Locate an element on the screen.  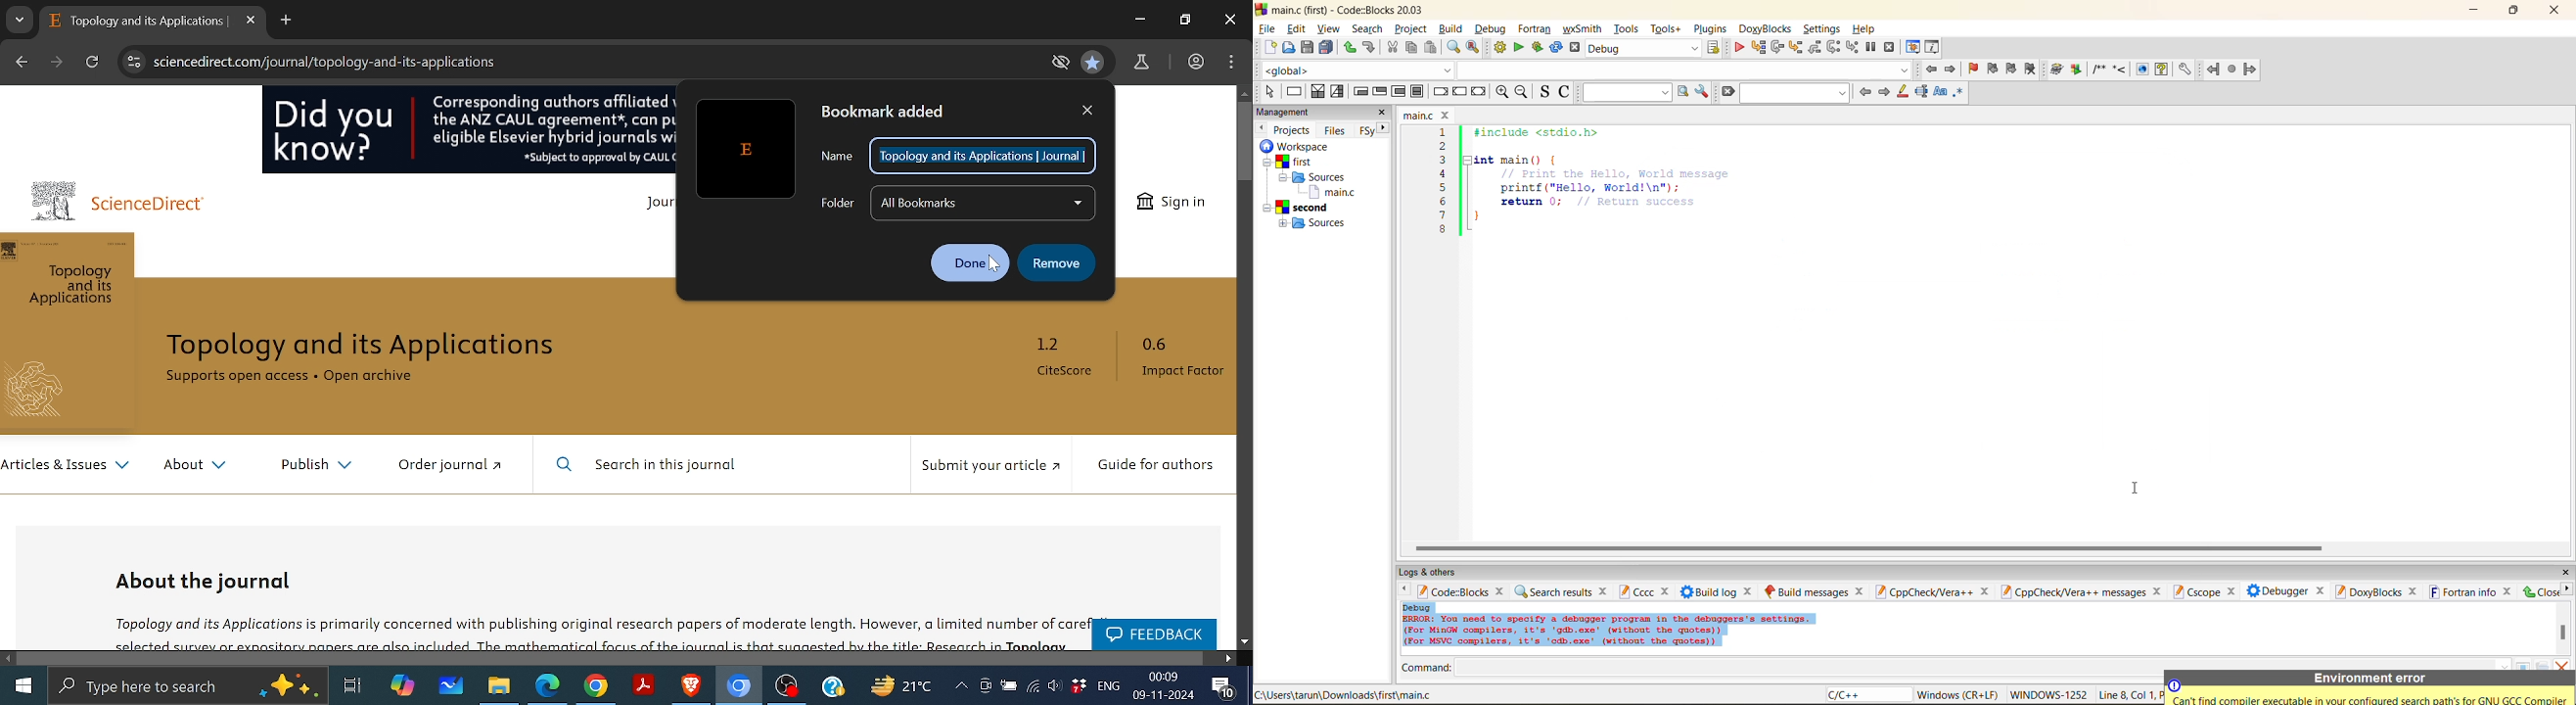
Battery is located at coordinates (1008, 686).